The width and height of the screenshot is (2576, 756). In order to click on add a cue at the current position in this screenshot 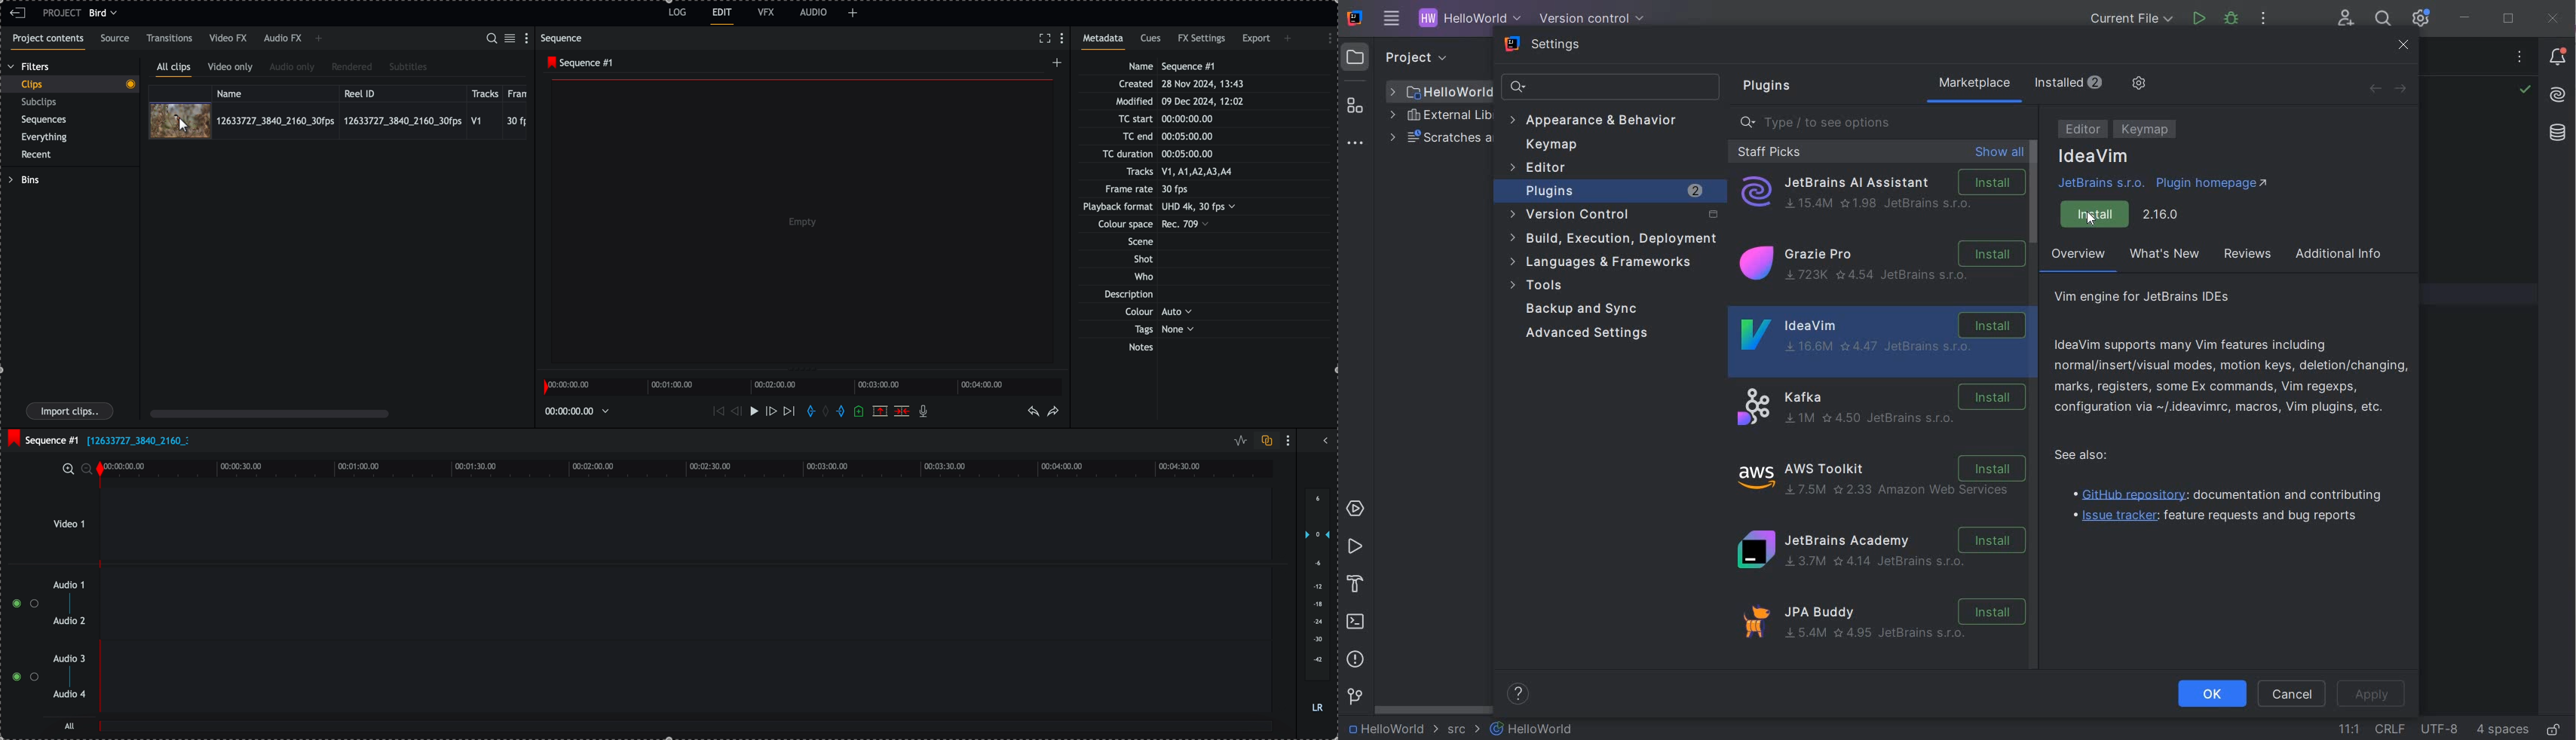, I will do `click(860, 412)`.